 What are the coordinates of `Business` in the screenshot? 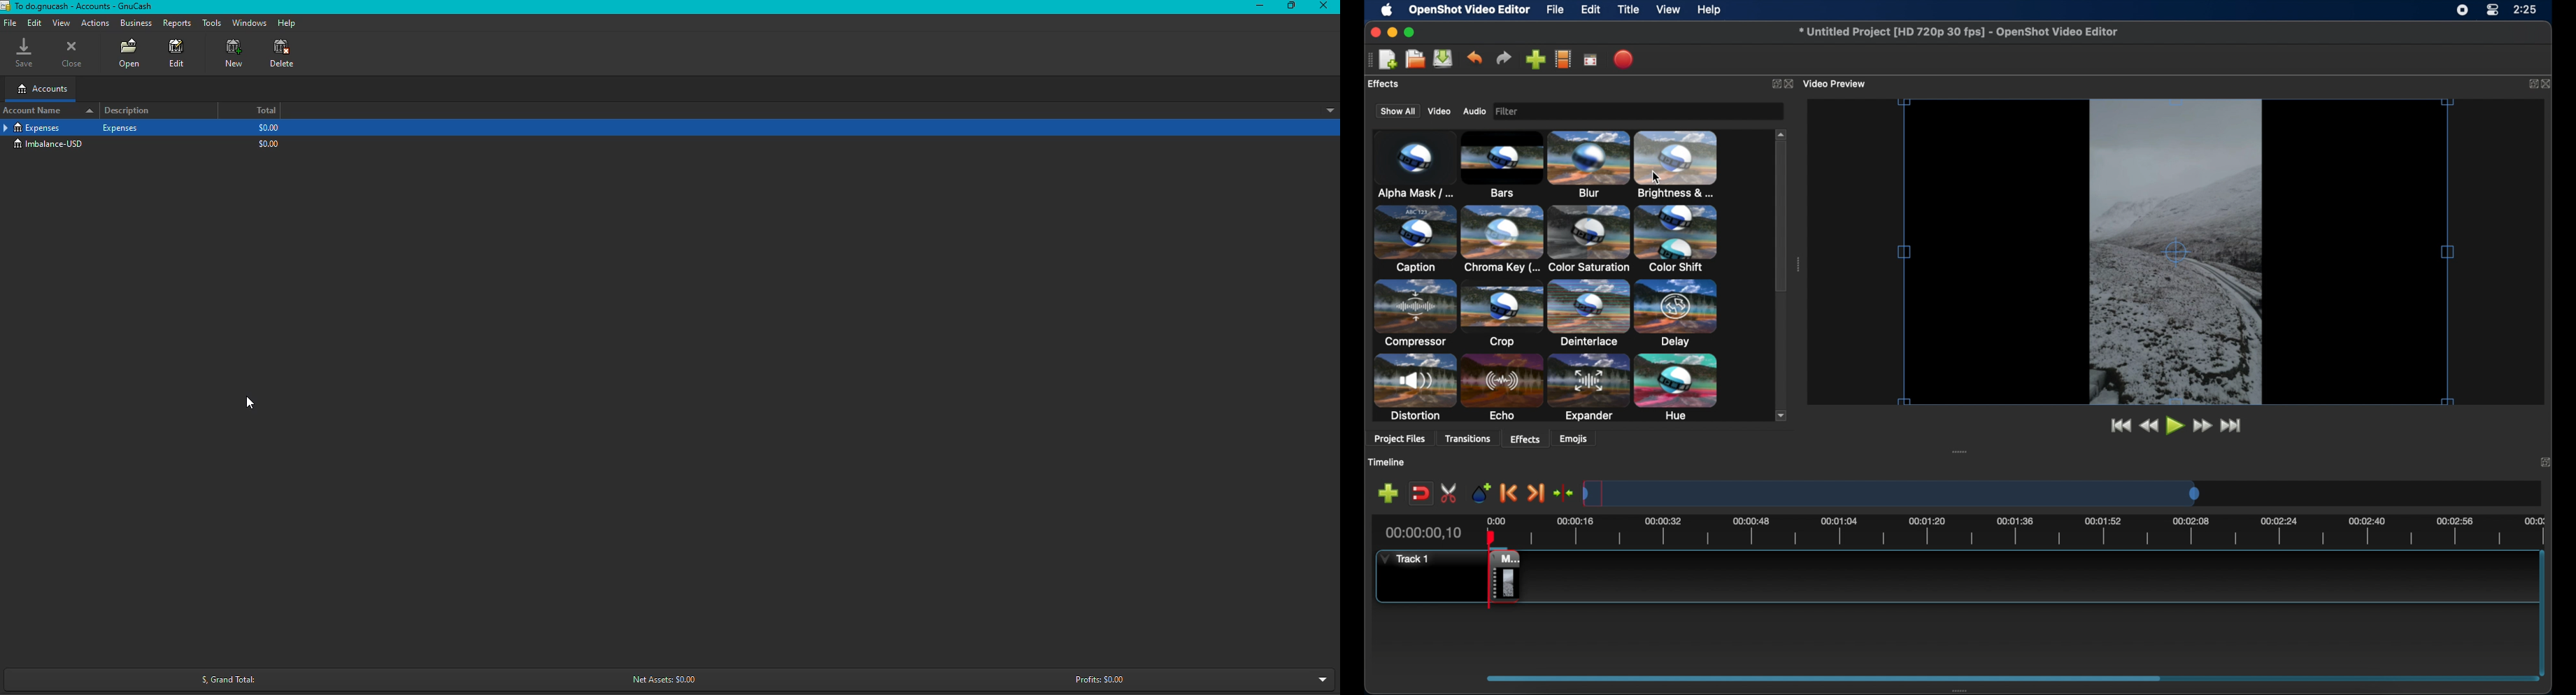 It's located at (136, 24).